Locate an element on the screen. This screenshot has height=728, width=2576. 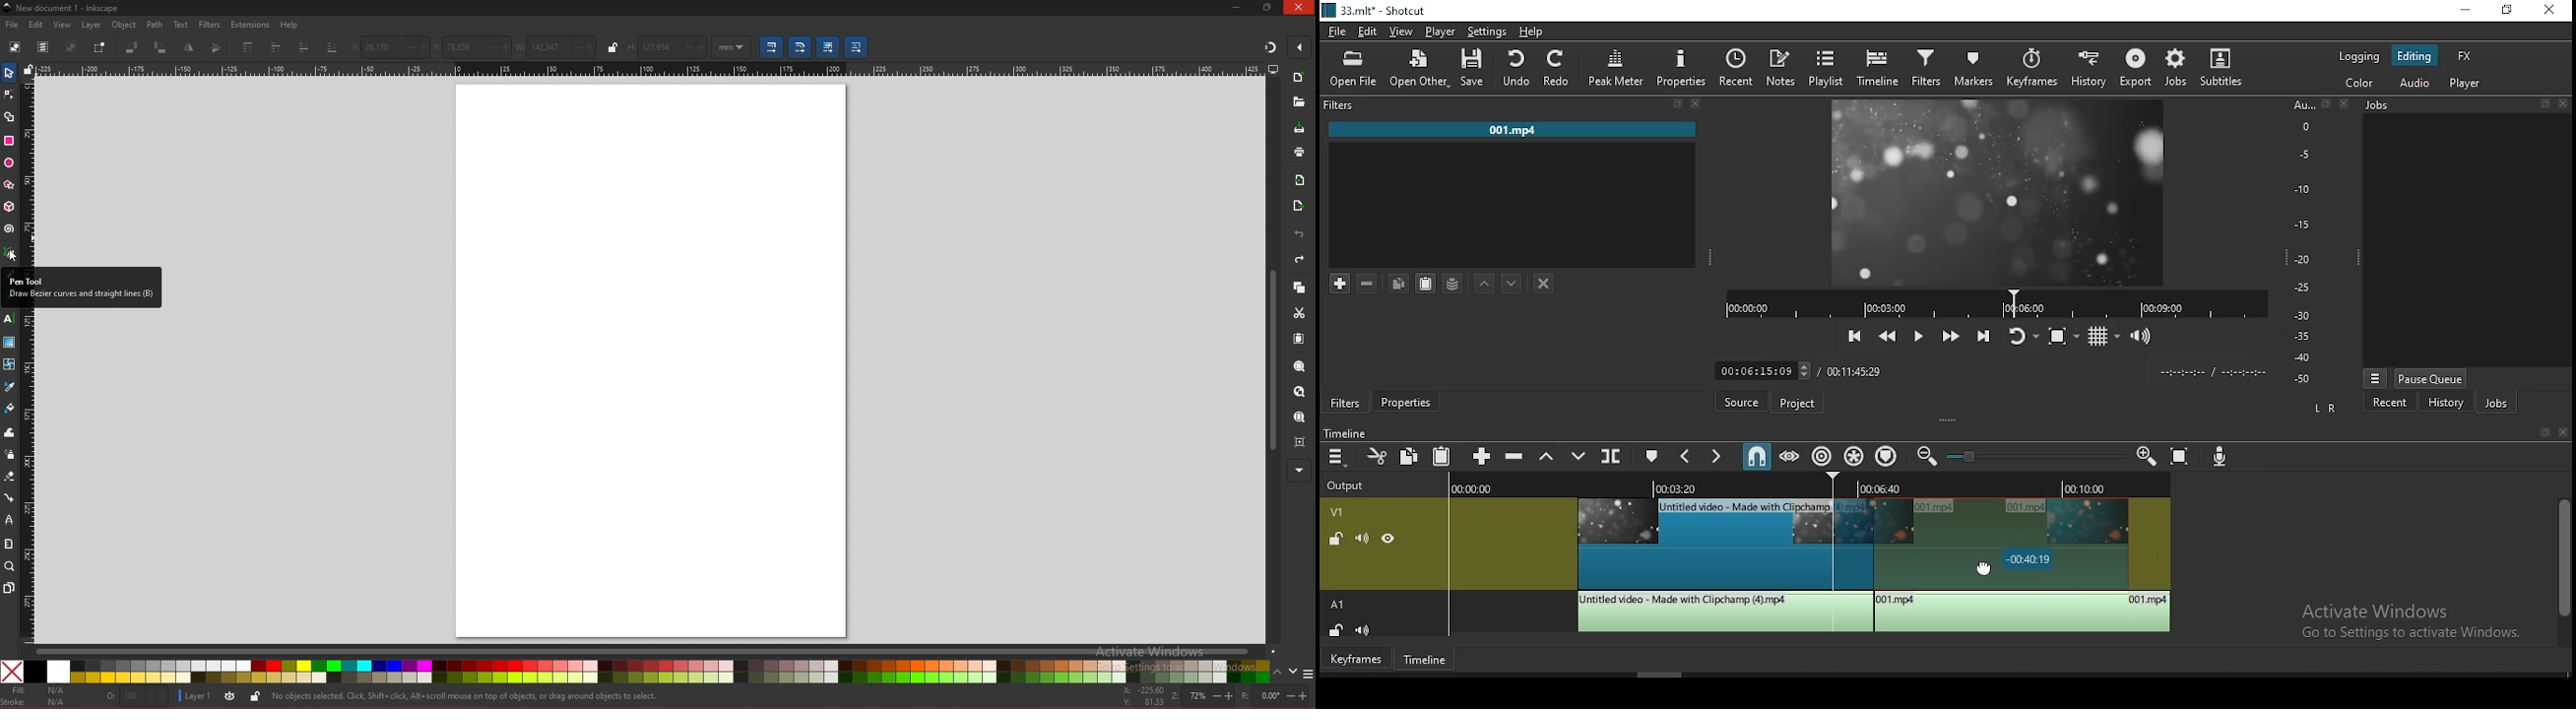
minimize is located at coordinates (2465, 10).